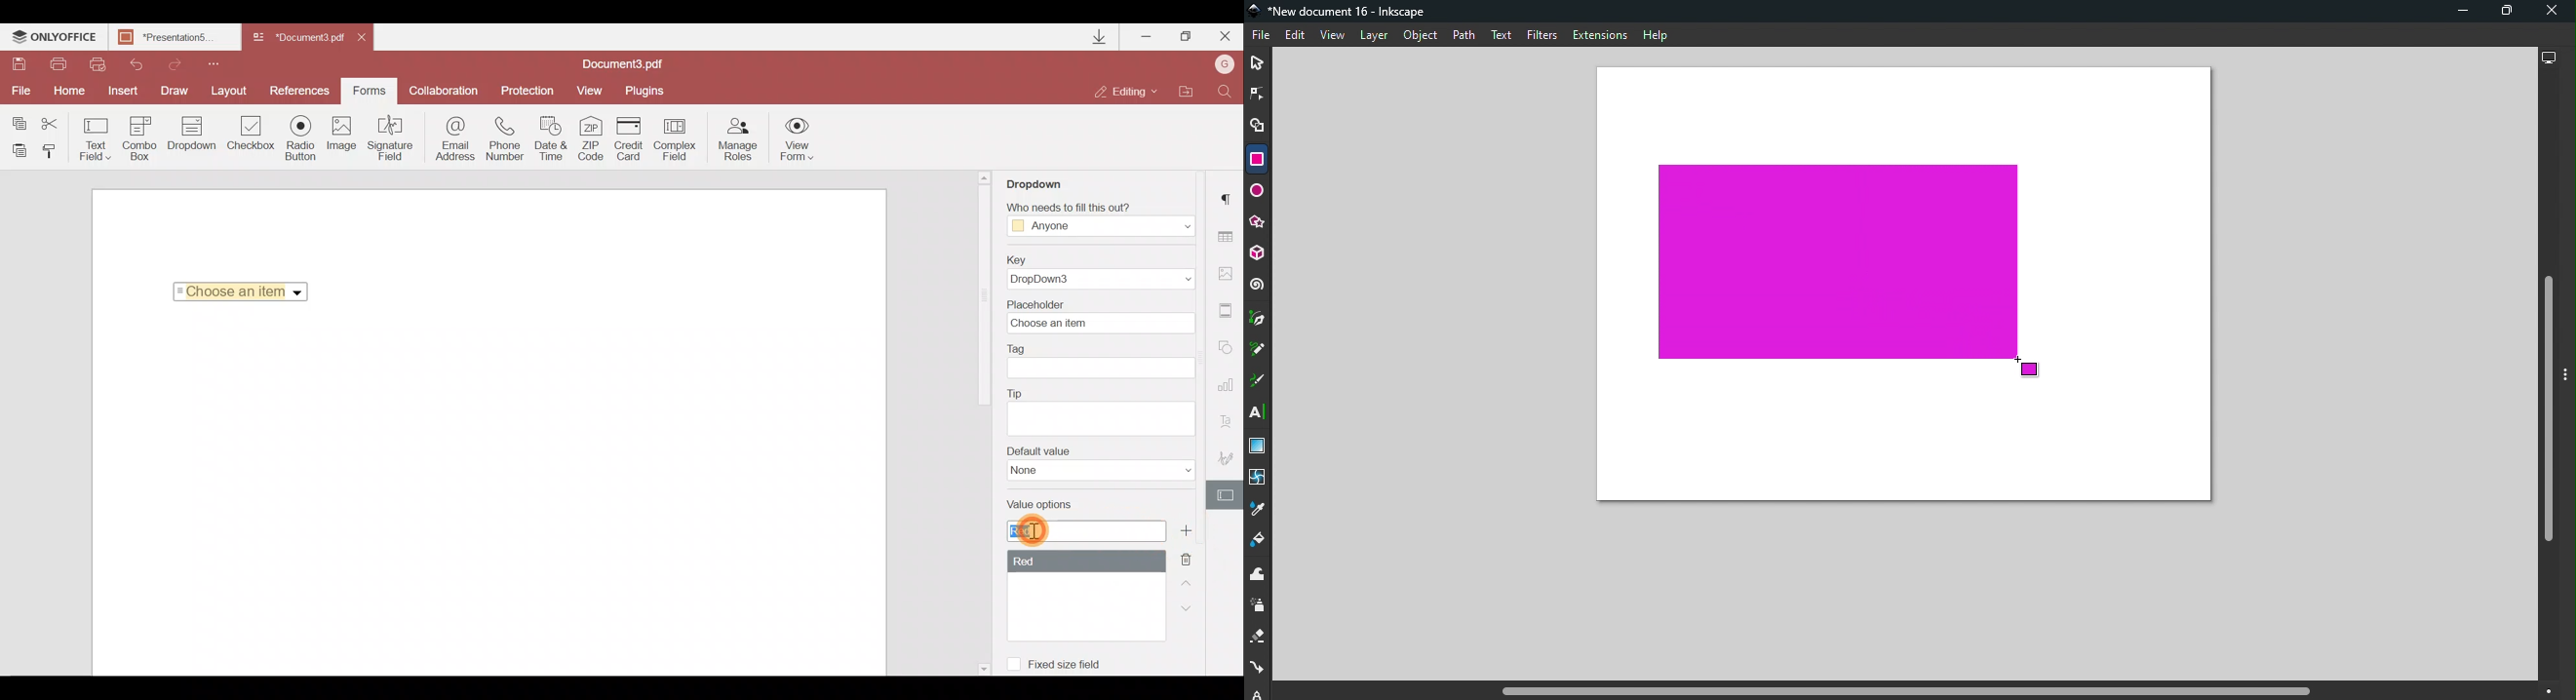  Describe the element at coordinates (1260, 637) in the screenshot. I see `Eraser tool` at that location.